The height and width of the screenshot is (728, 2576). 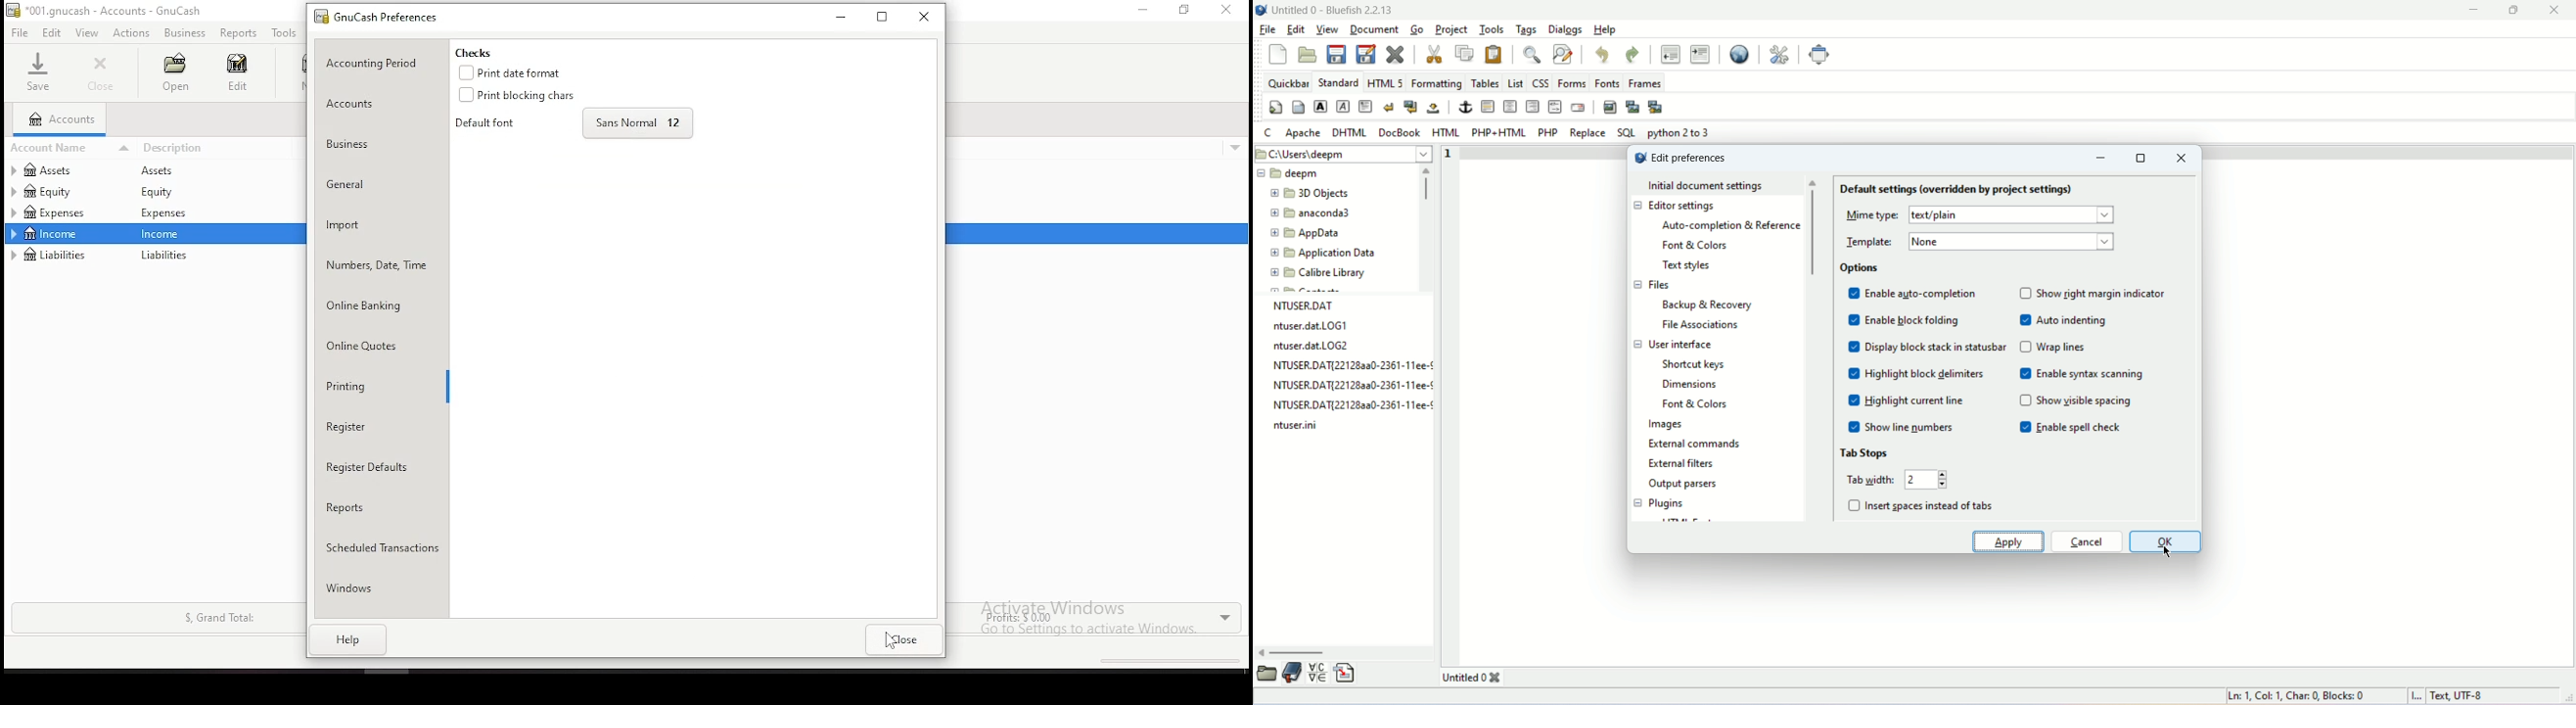 What do you see at coordinates (1338, 81) in the screenshot?
I see `STANDARD` at bounding box center [1338, 81].